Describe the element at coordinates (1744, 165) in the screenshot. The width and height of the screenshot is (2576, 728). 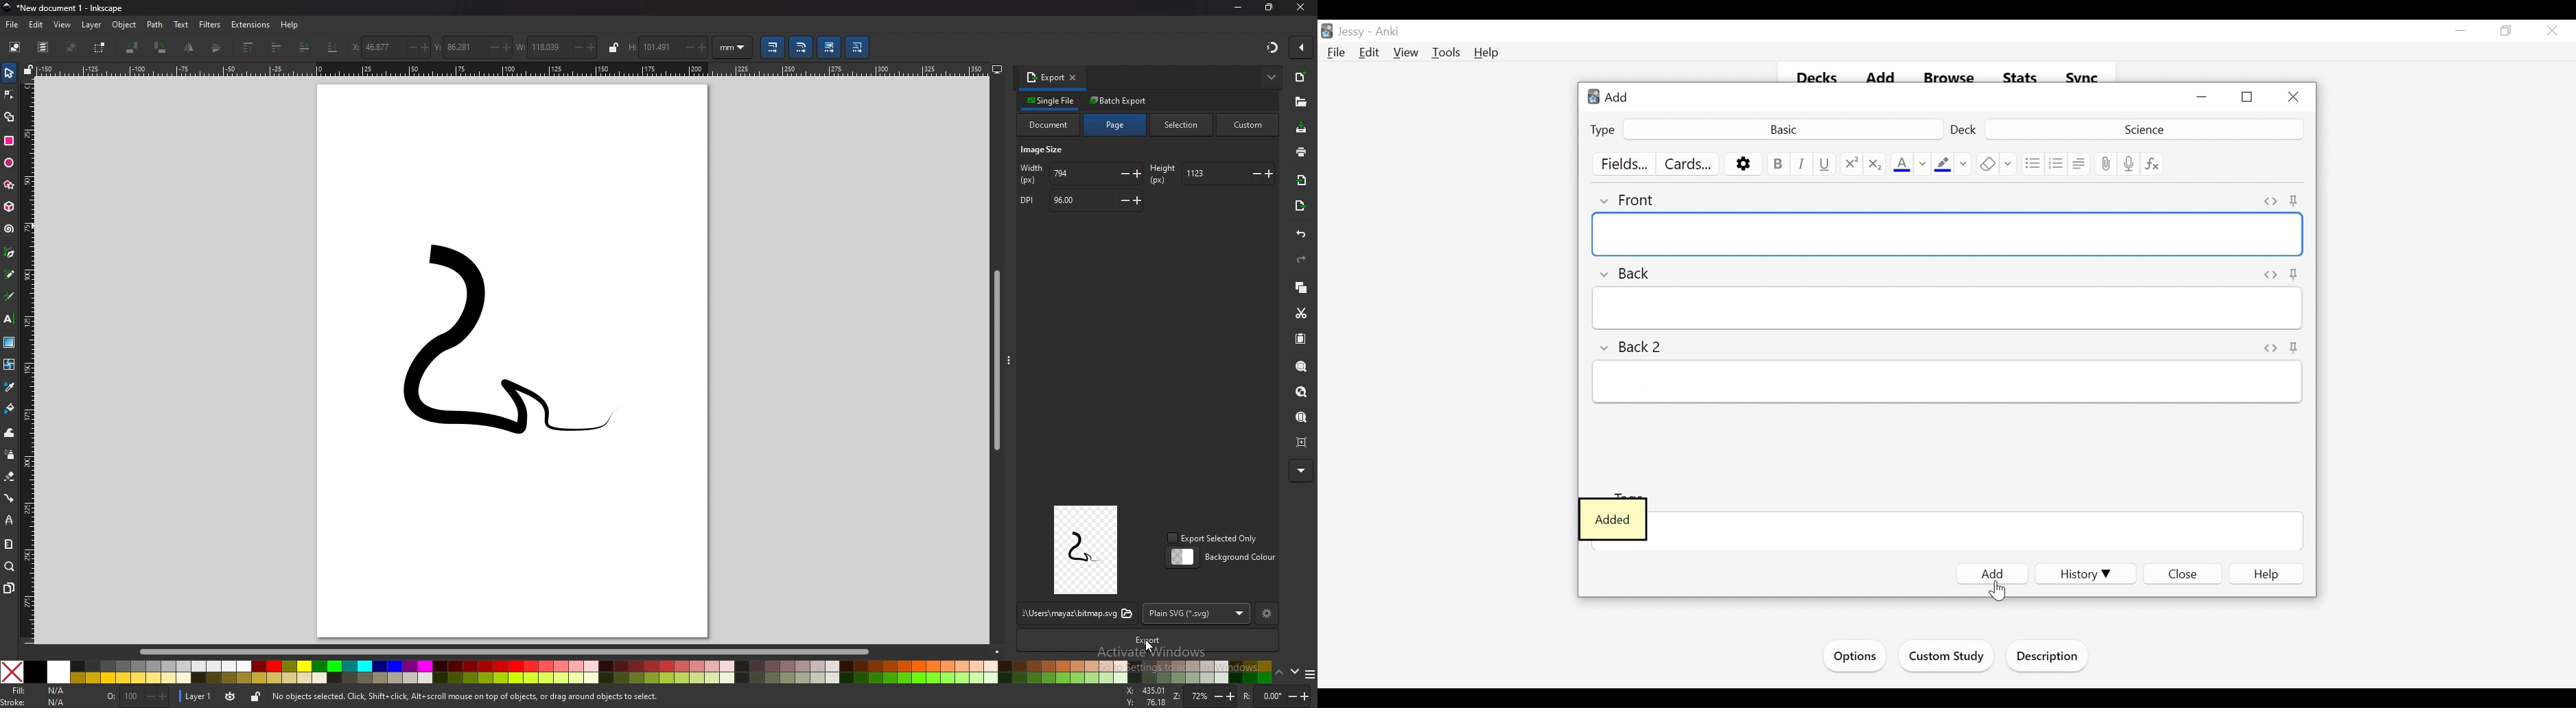
I see `Options` at that location.